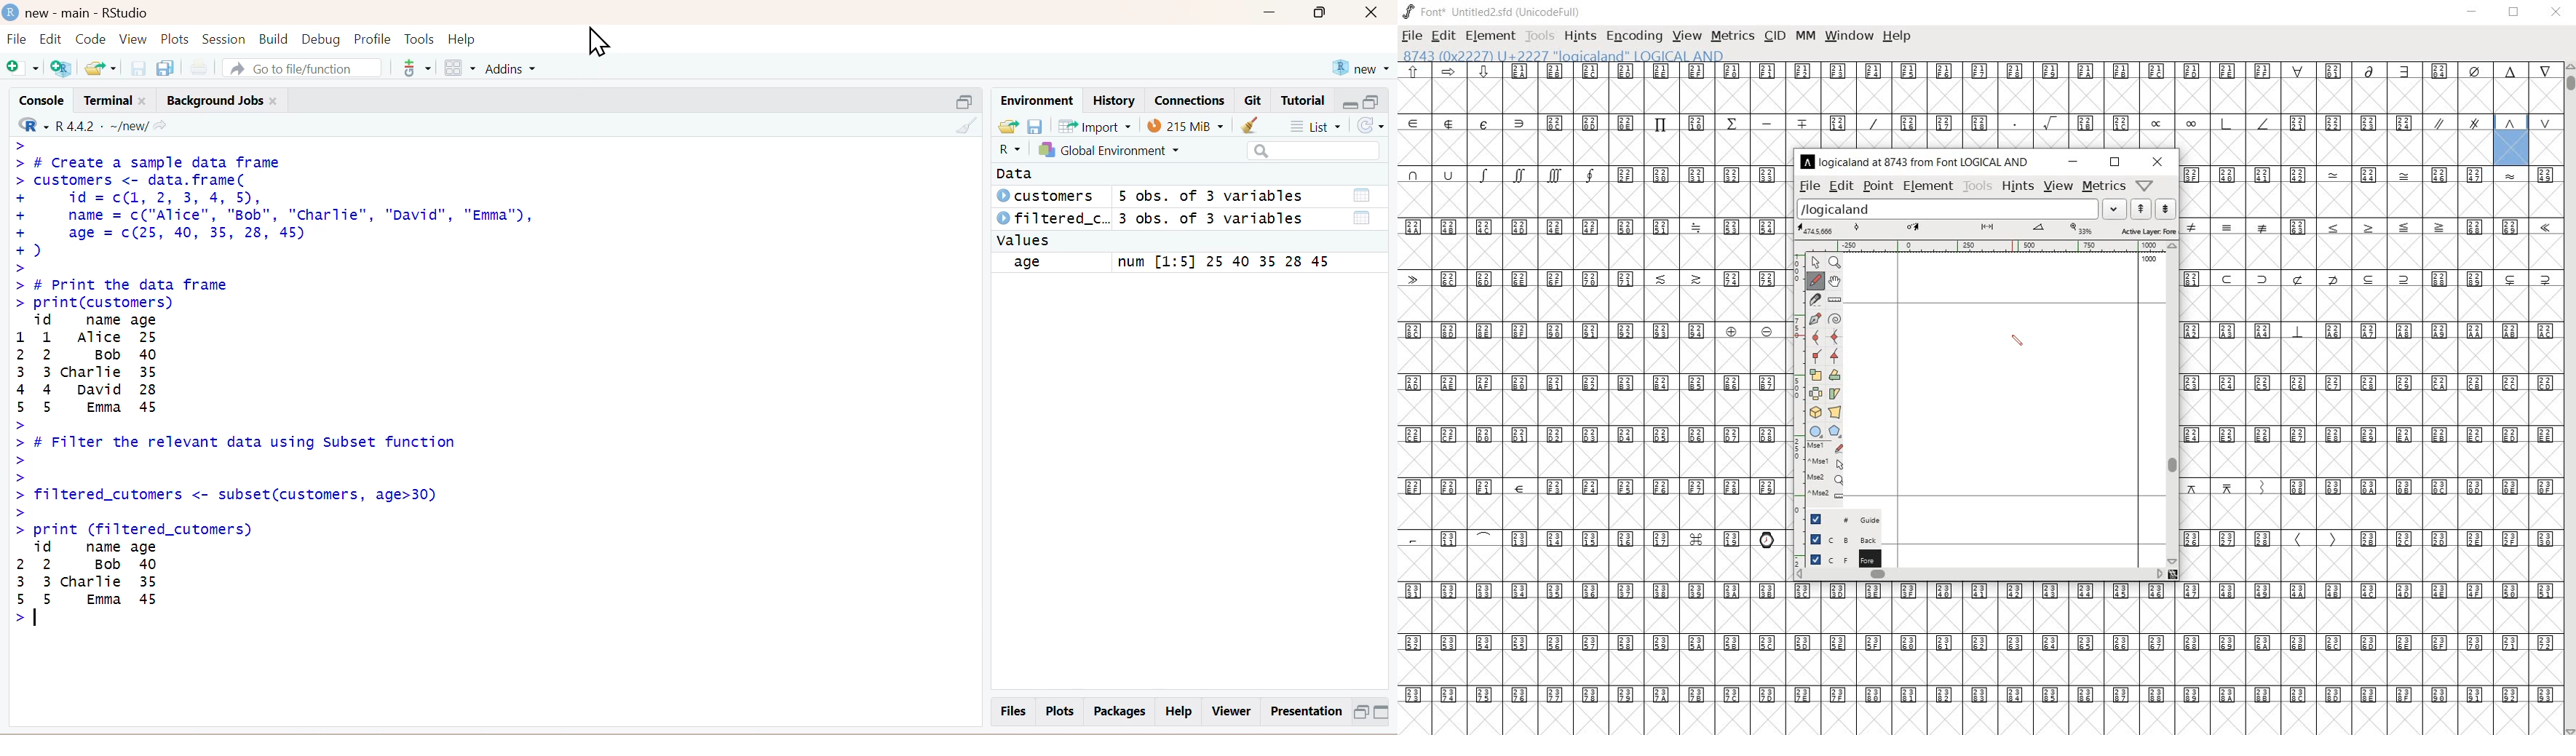  What do you see at coordinates (1320, 126) in the screenshot?
I see `List` at bounding box center [1320, 126].